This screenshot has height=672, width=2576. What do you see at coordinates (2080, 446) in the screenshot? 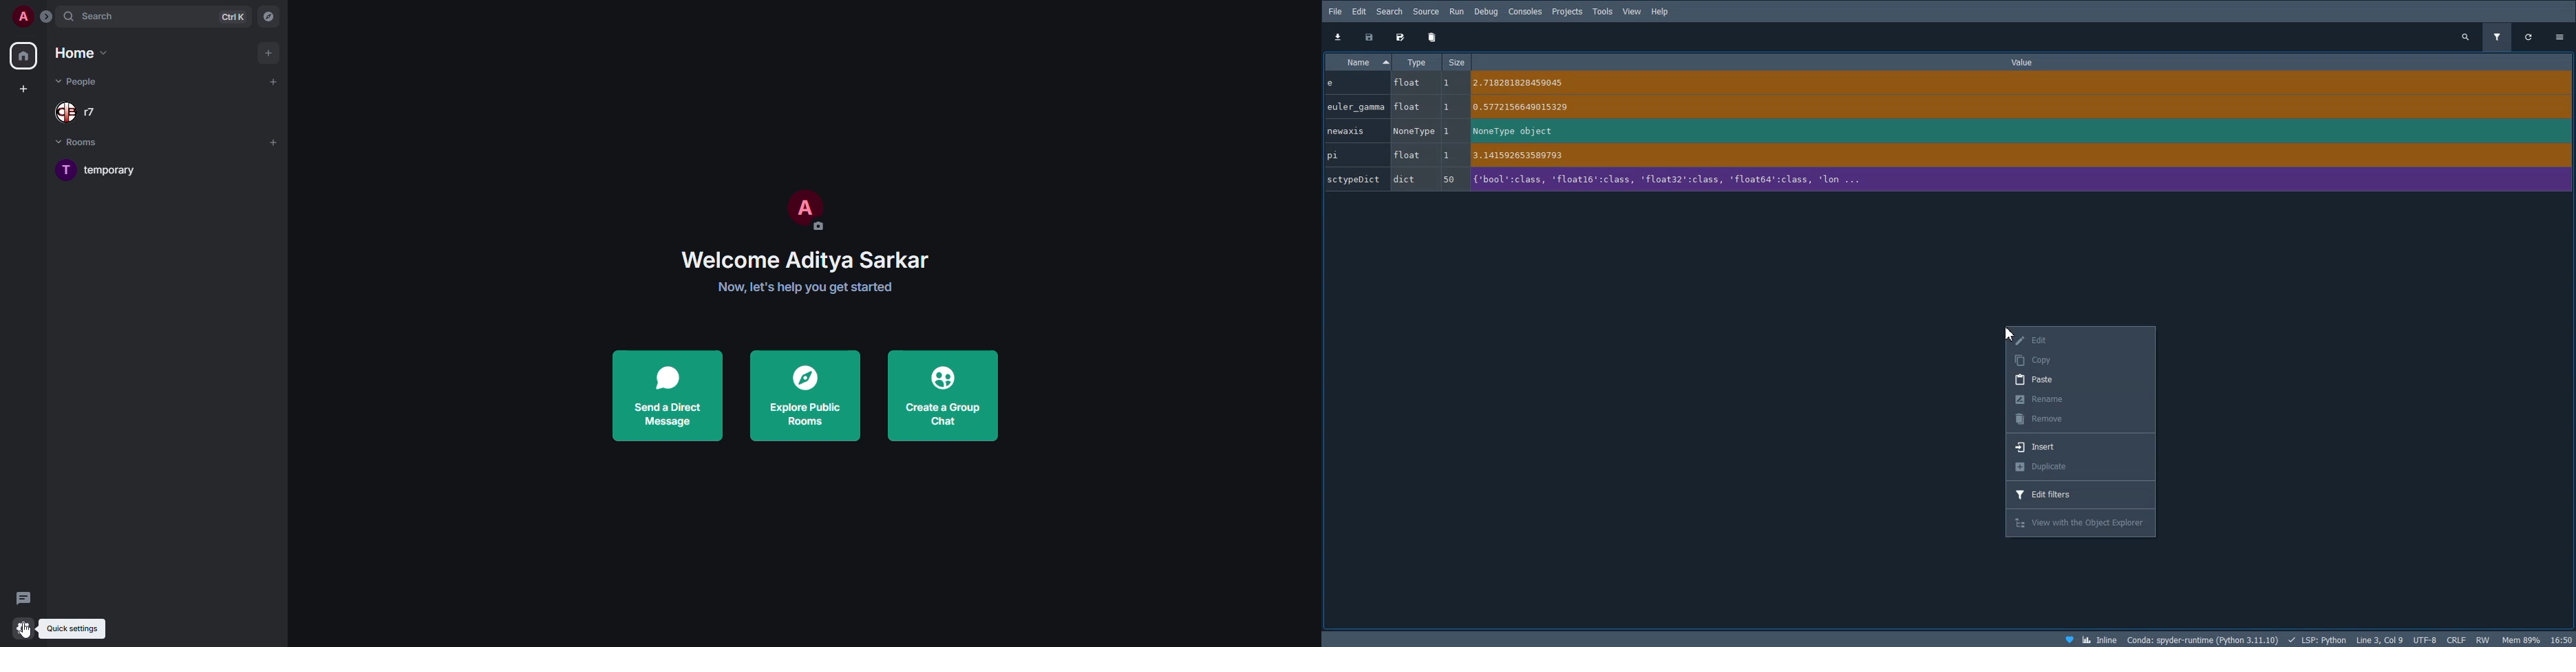
I see `Insert` at bounding box center [2080, 446].